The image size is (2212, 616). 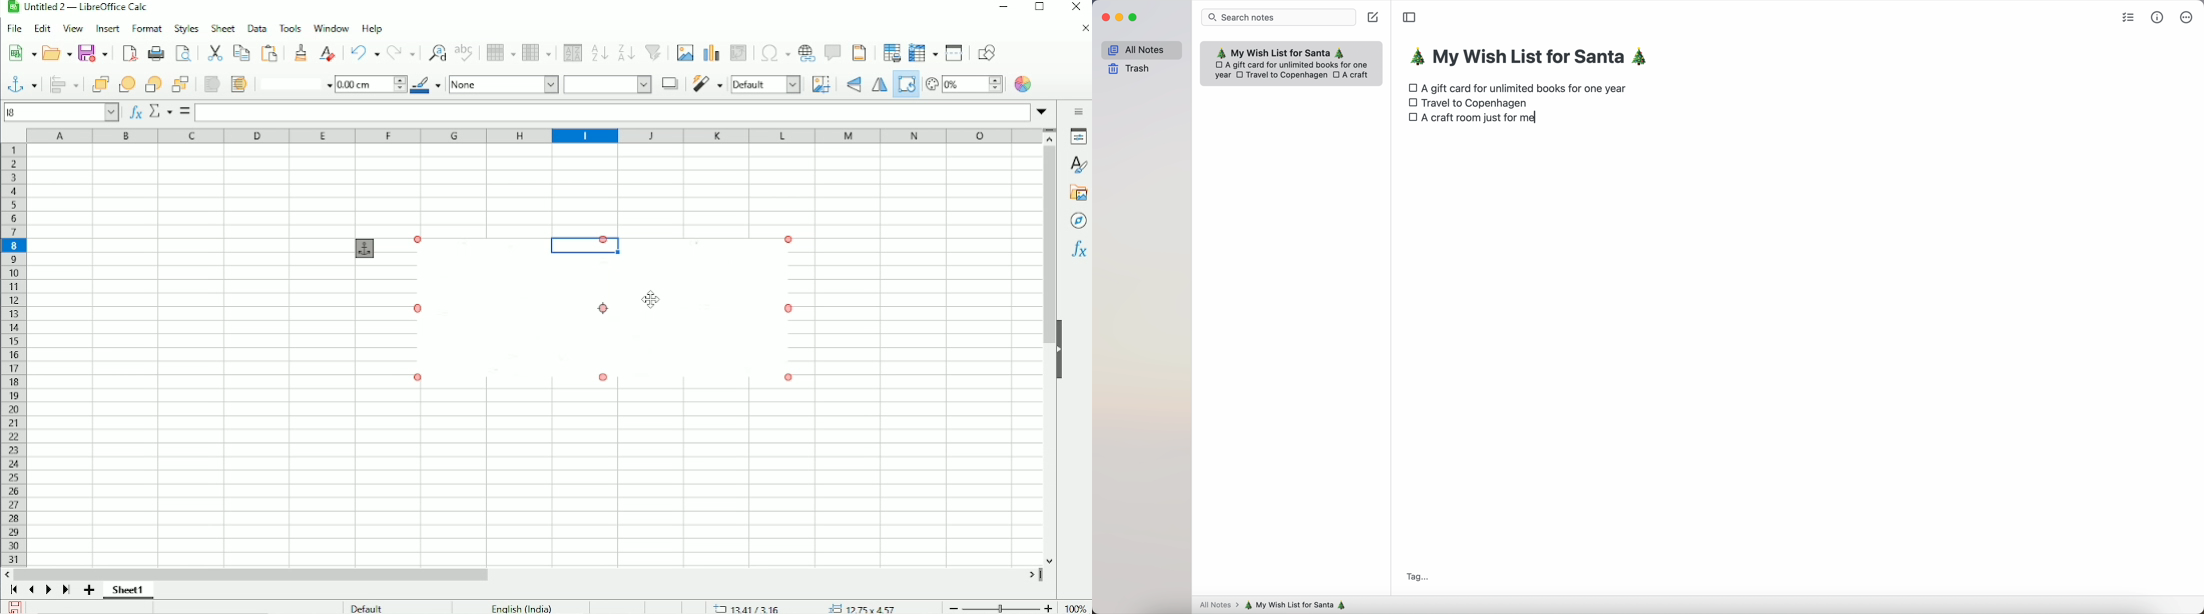 I want to click on Gallery, so click(x=1077, y=193).